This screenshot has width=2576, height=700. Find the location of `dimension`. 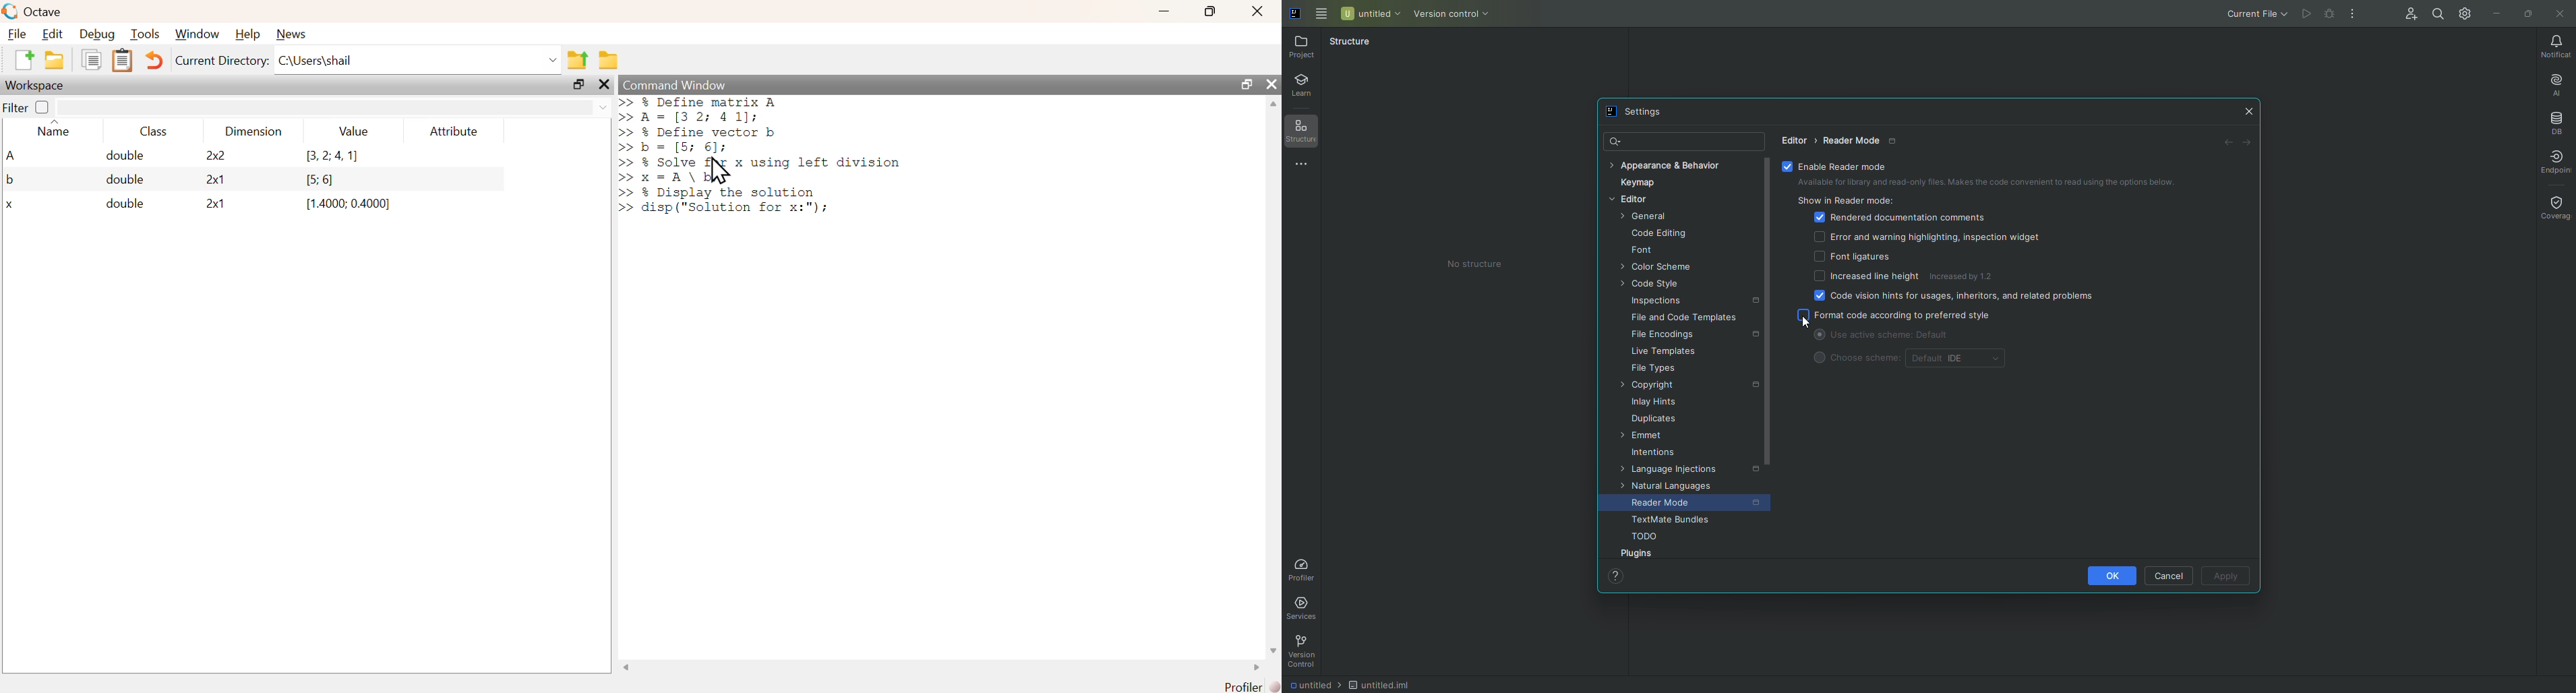

dimension is located at coordinates (253, 134).